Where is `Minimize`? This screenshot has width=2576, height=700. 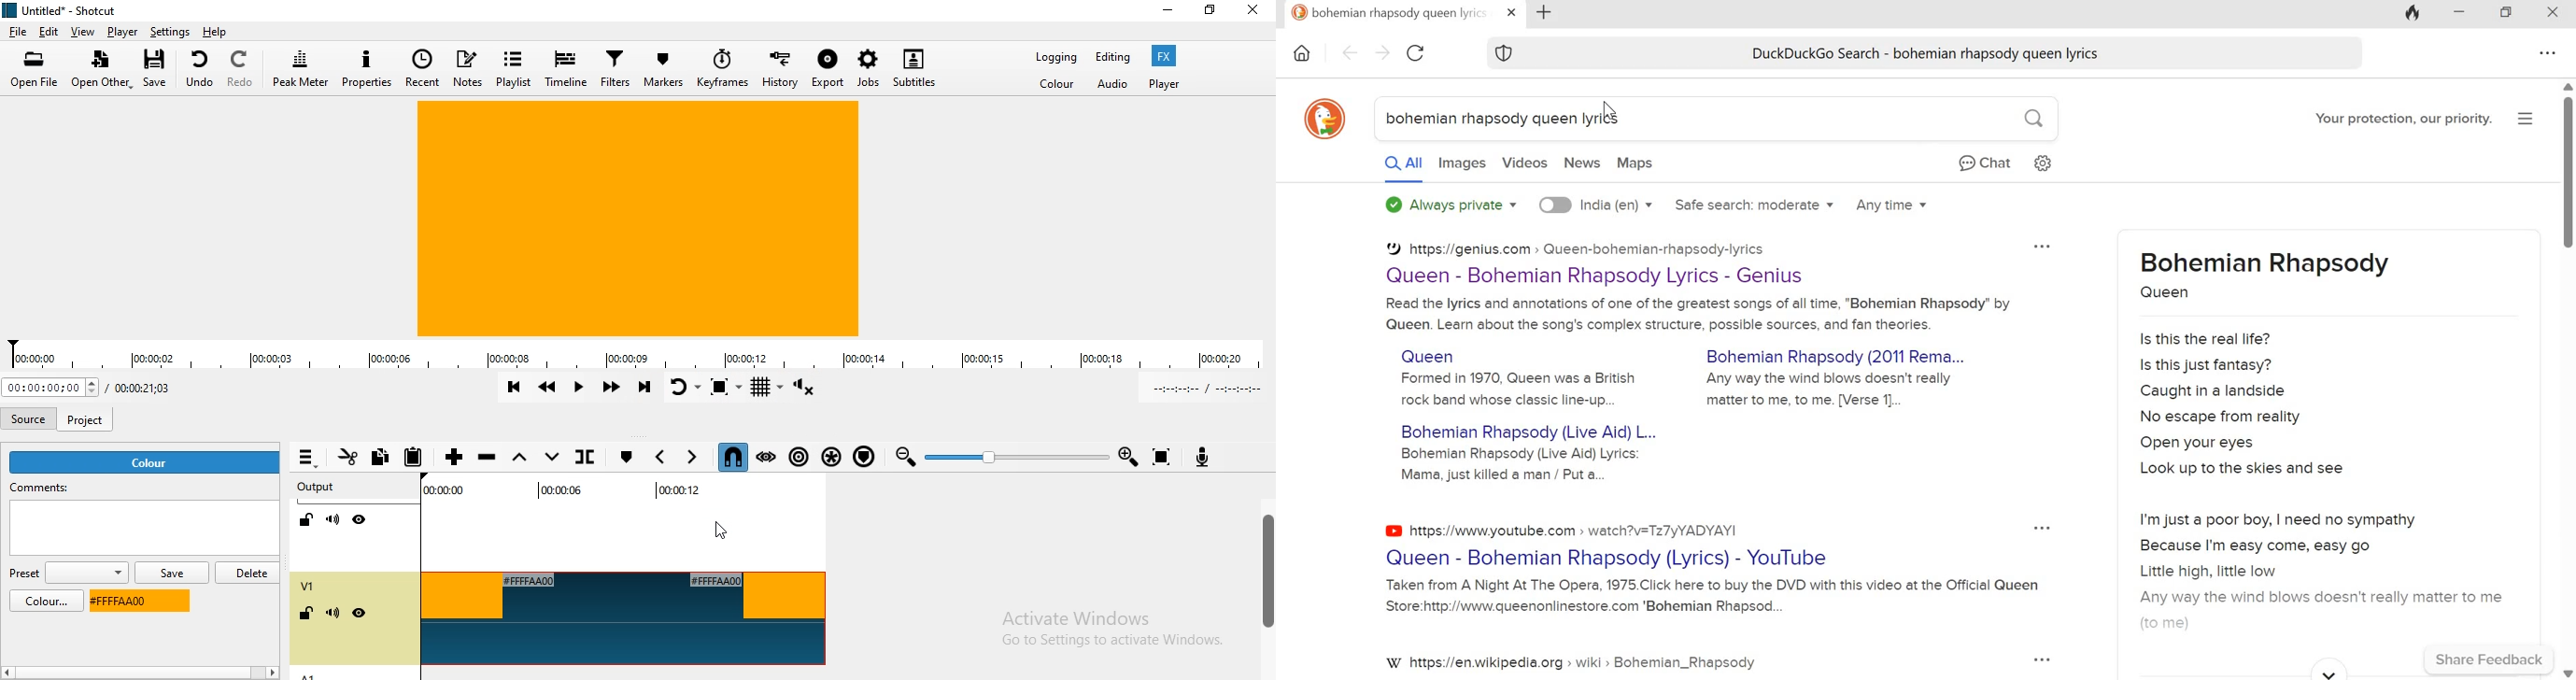 Minimize is located at coordinates (2459, 14).